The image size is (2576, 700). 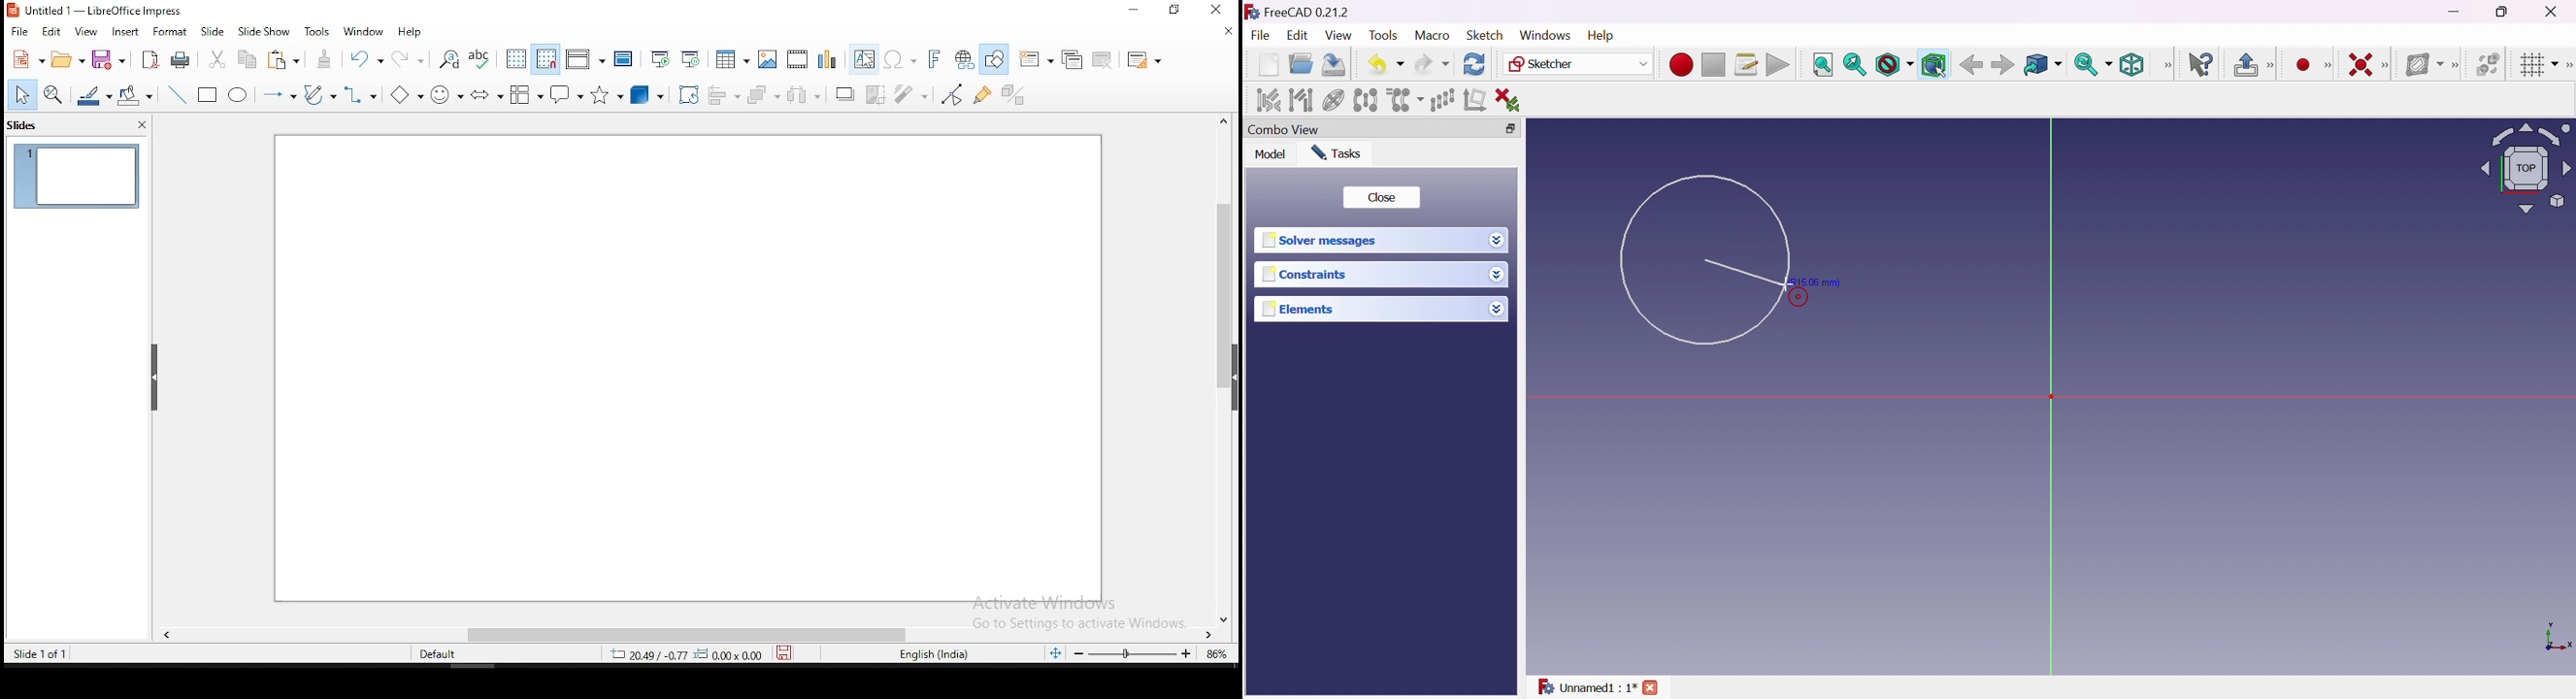 I want to click on [Sketcher B-spline tools]], so click(x=2459, y=65).